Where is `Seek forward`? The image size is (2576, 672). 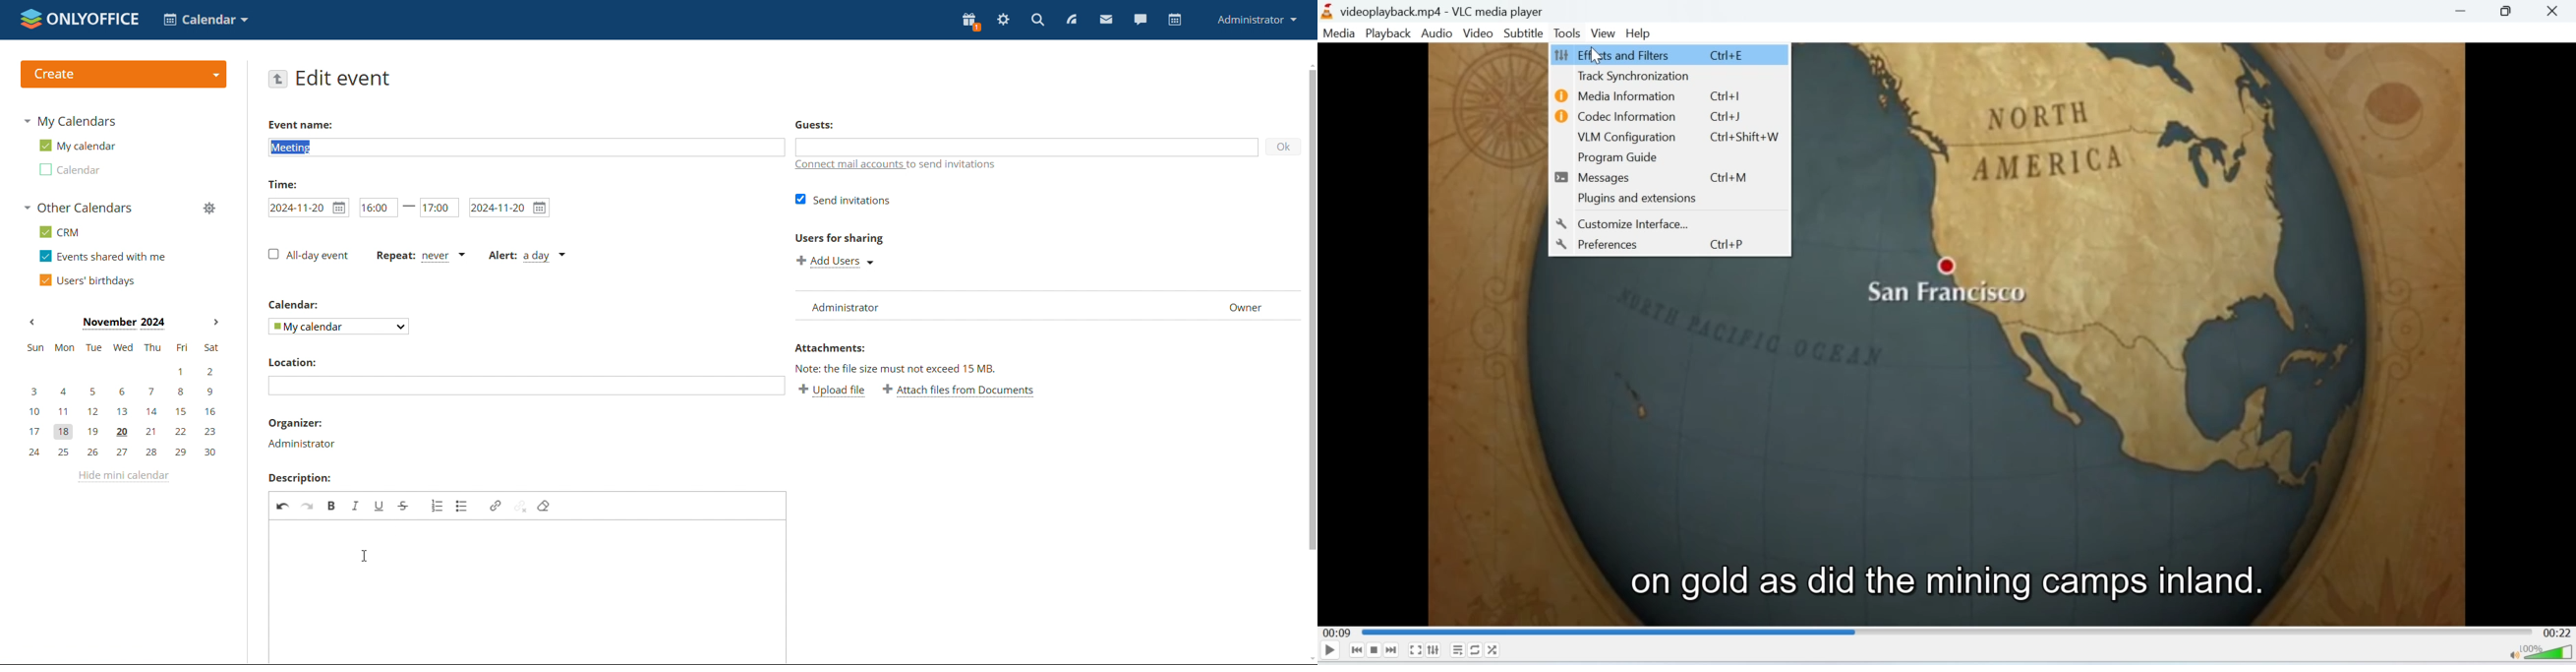
Seek forward is located at coordinates (1392, 649).